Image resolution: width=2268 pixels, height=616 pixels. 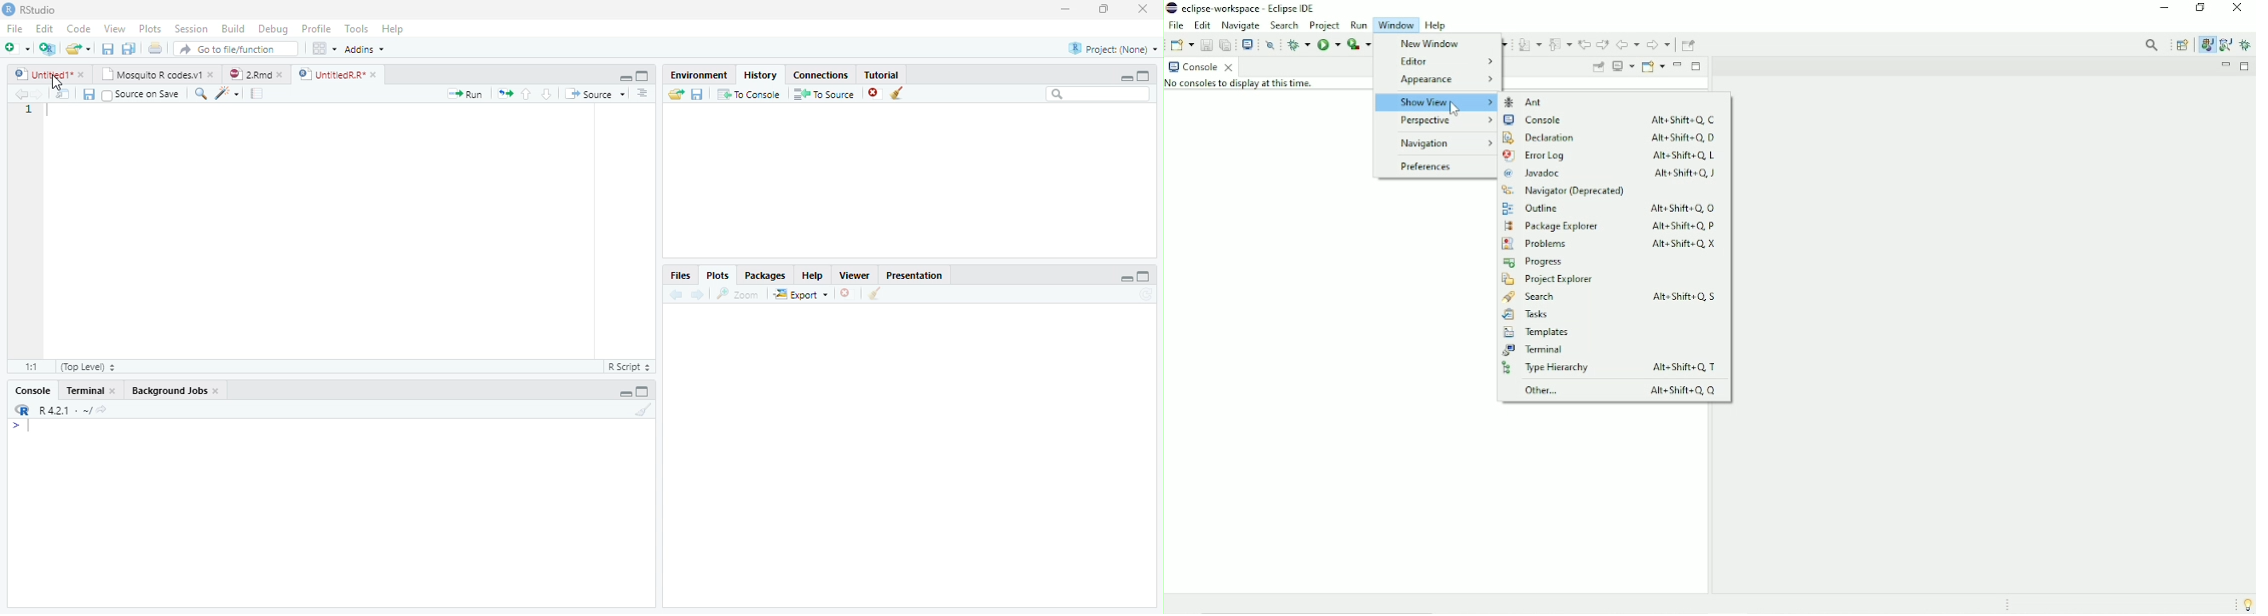 What do you see at coordinates (151, 29) in the screenshot?
I see `Plots` at bounding box center [151, 29].